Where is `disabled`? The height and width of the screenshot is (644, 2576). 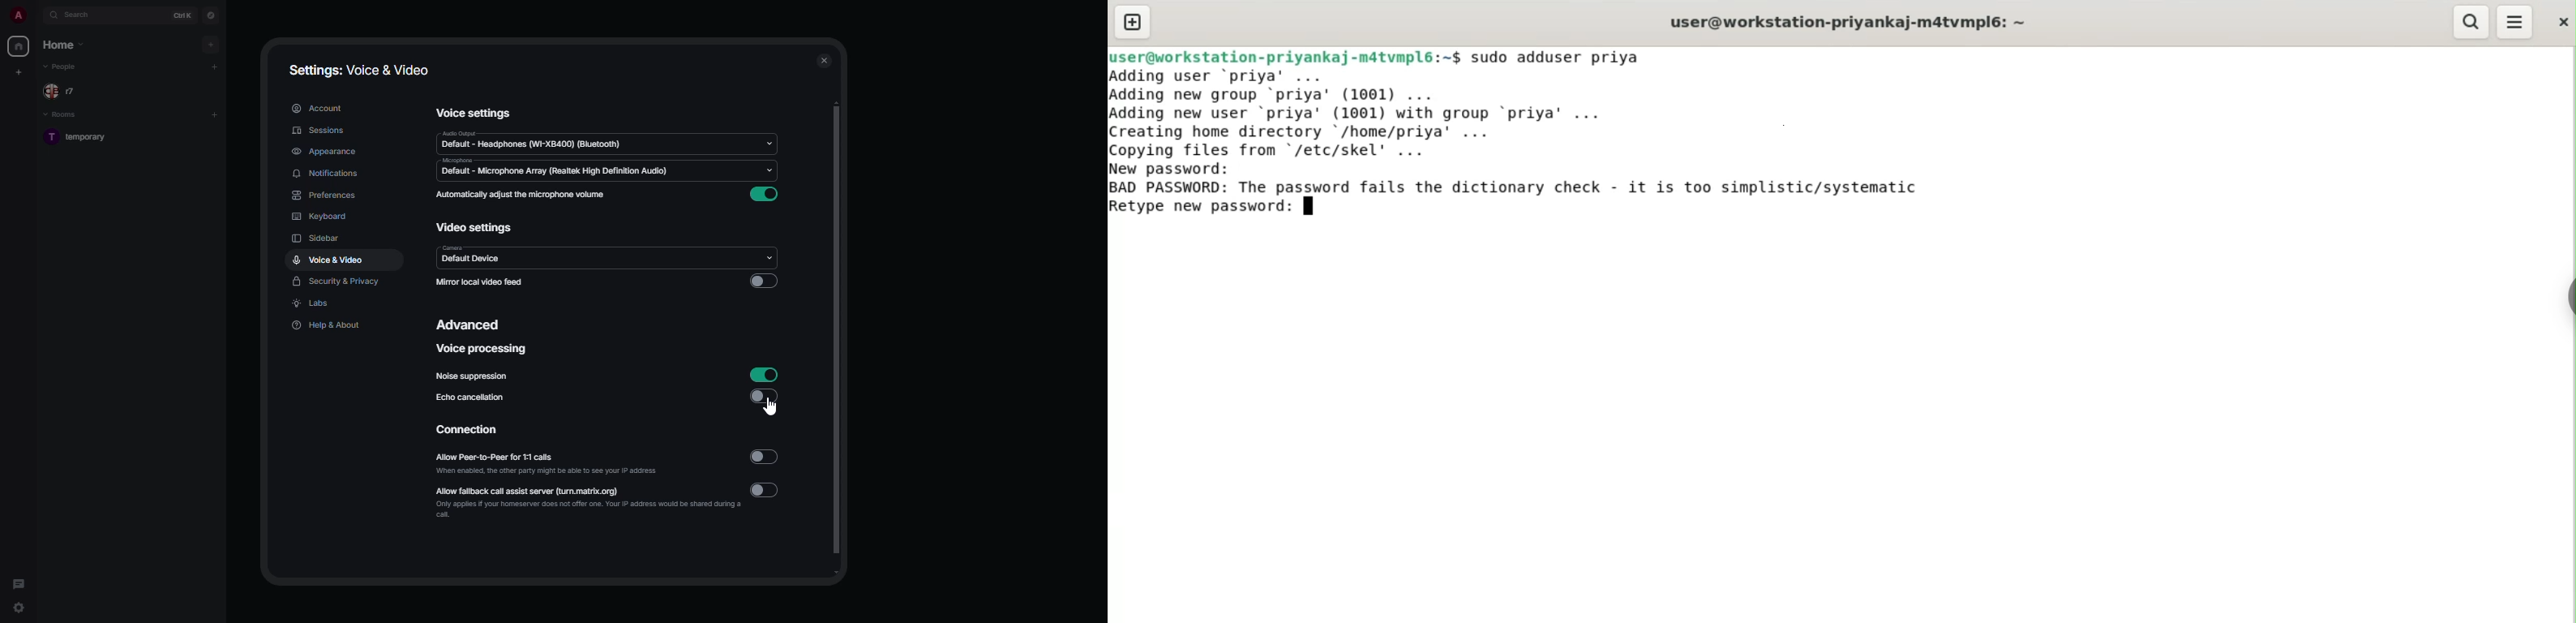 disabled is located at coordinates (768, 397).